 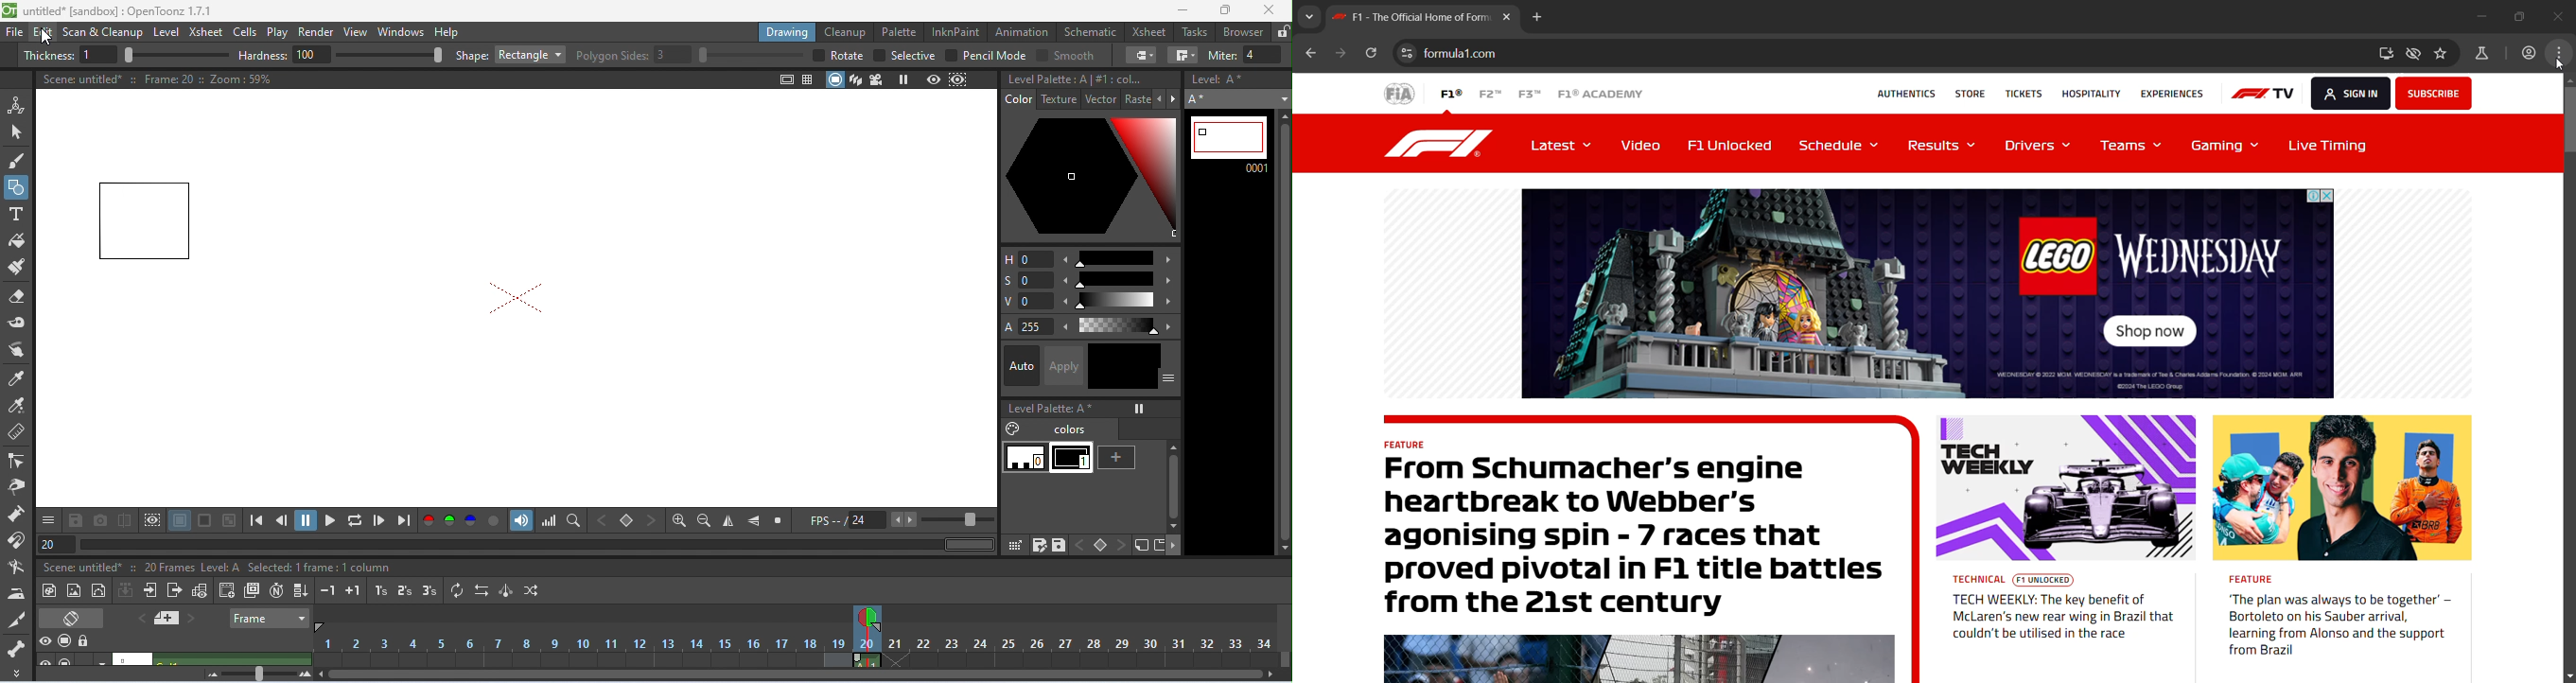 What do you see at coordinates (45, 659) in the screenshot?
I see `toggle visibility` at bounding box center [45, 659].